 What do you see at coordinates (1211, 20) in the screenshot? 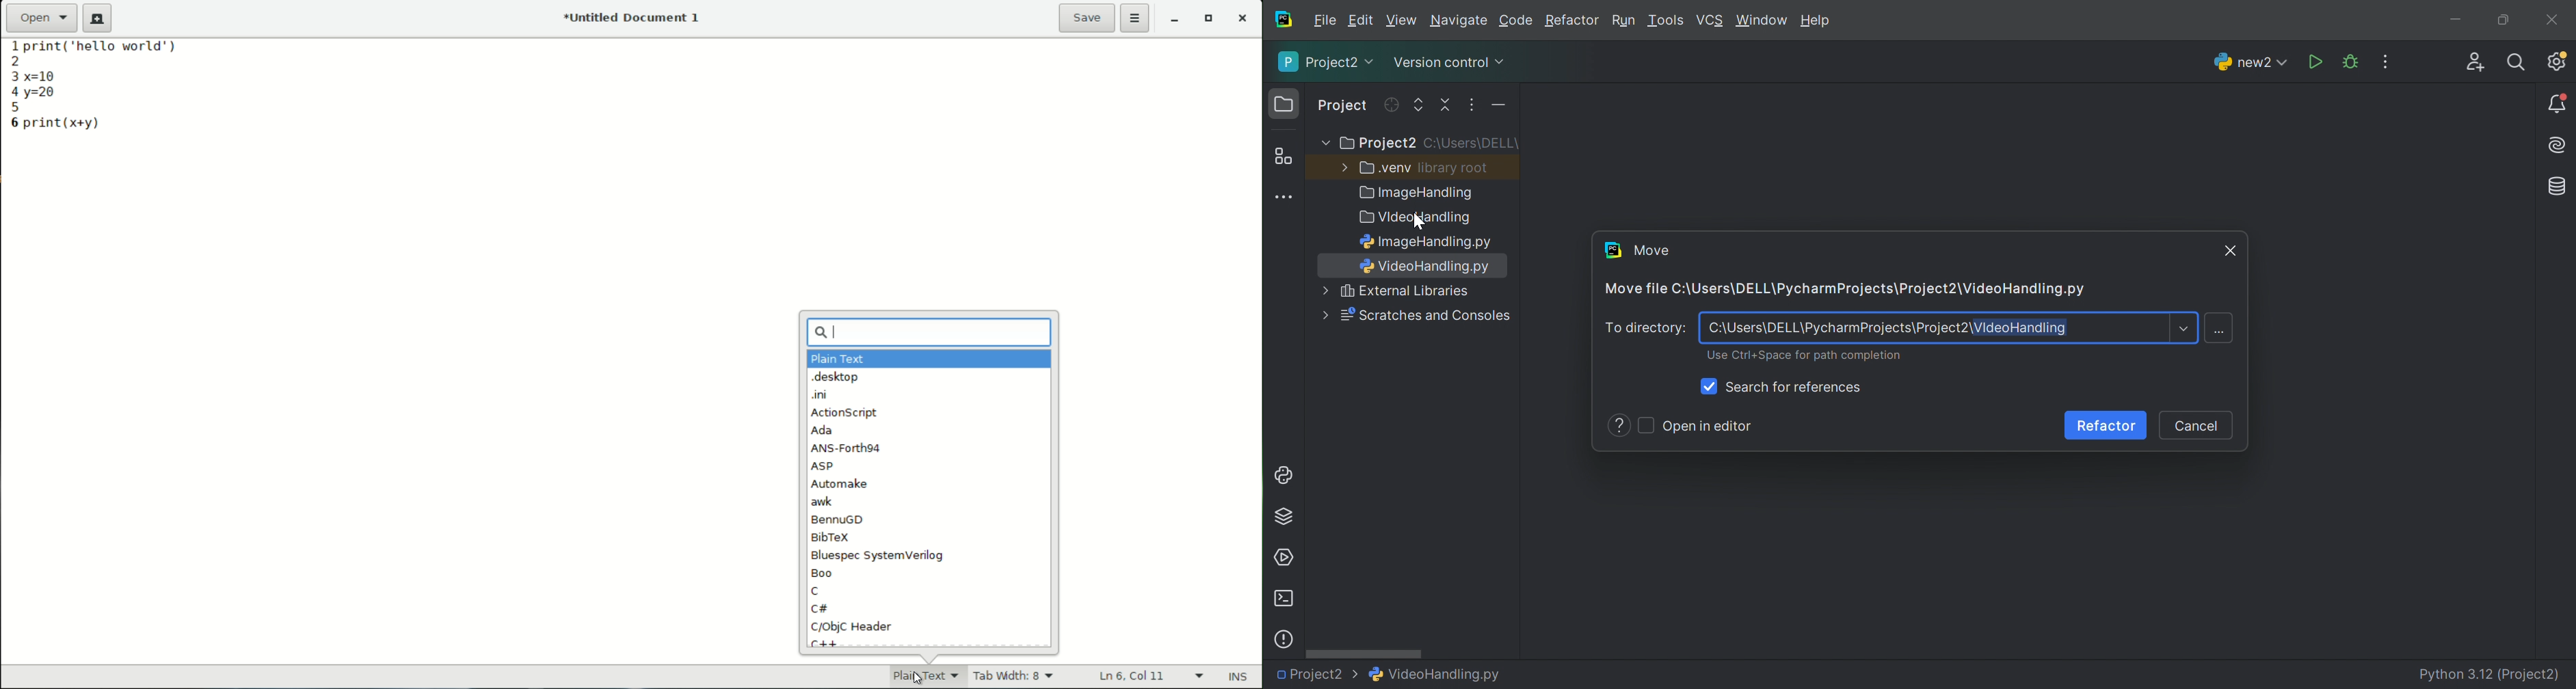
I see `full screen` at bounding box center [1211, 20].